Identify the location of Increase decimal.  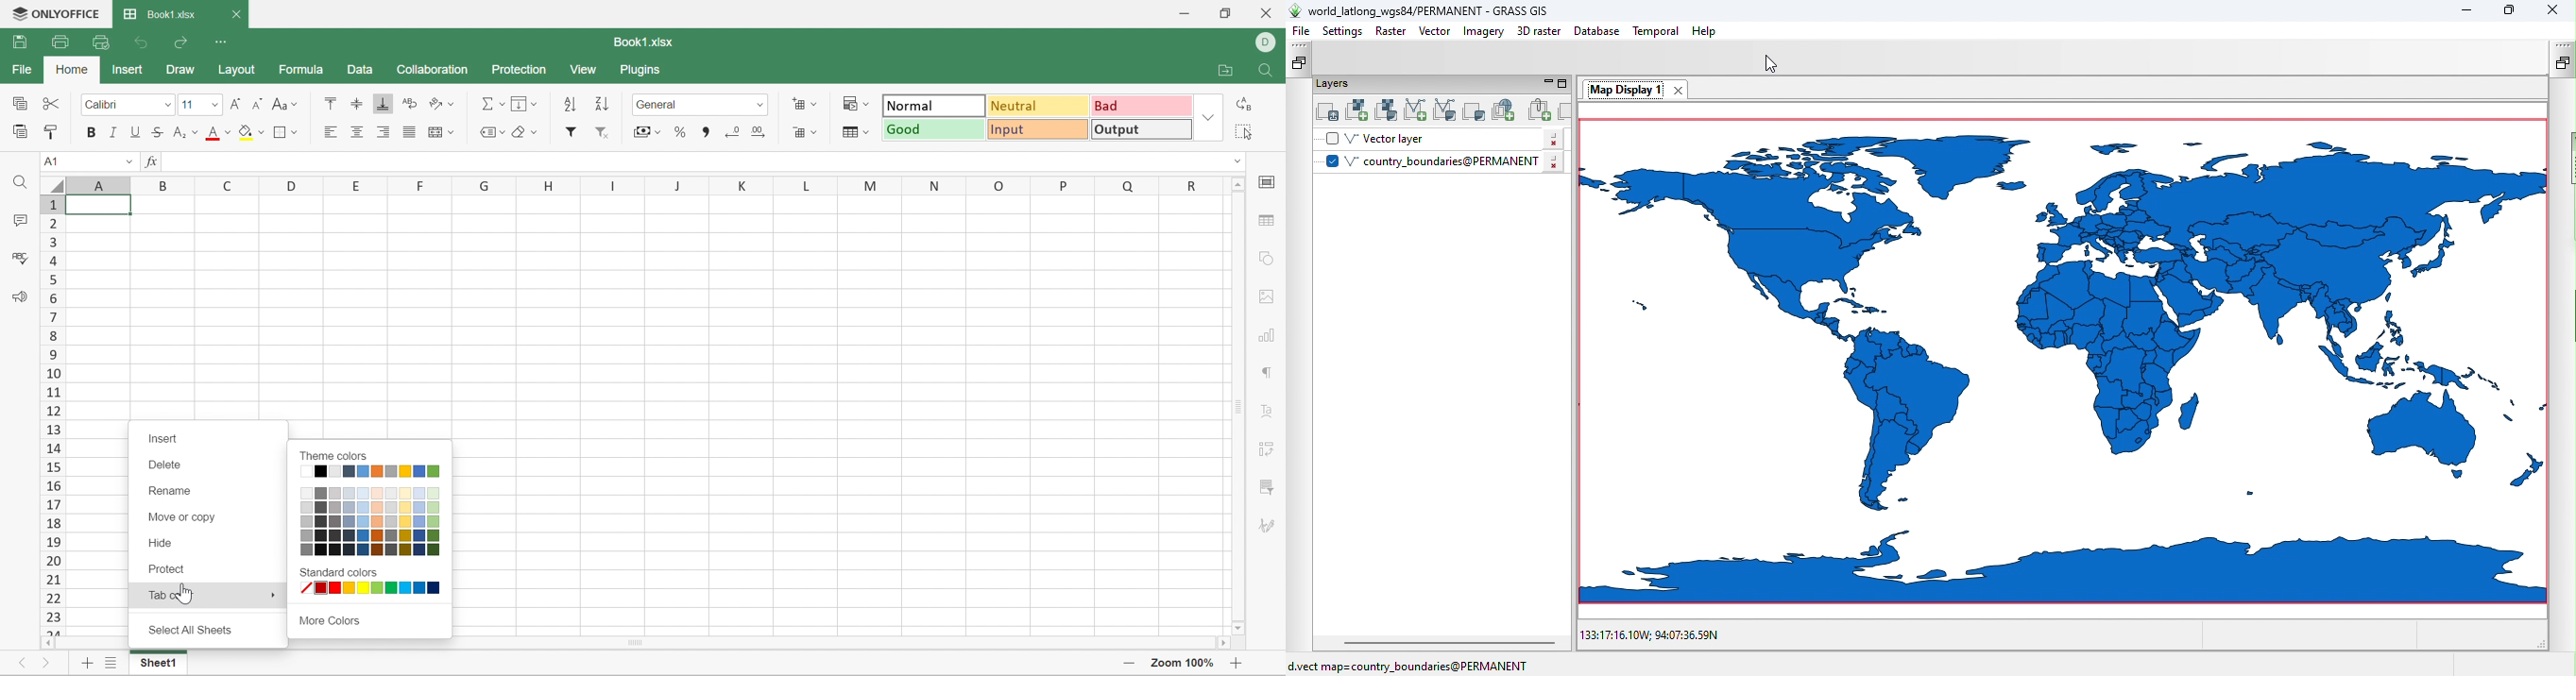
(758, 131).